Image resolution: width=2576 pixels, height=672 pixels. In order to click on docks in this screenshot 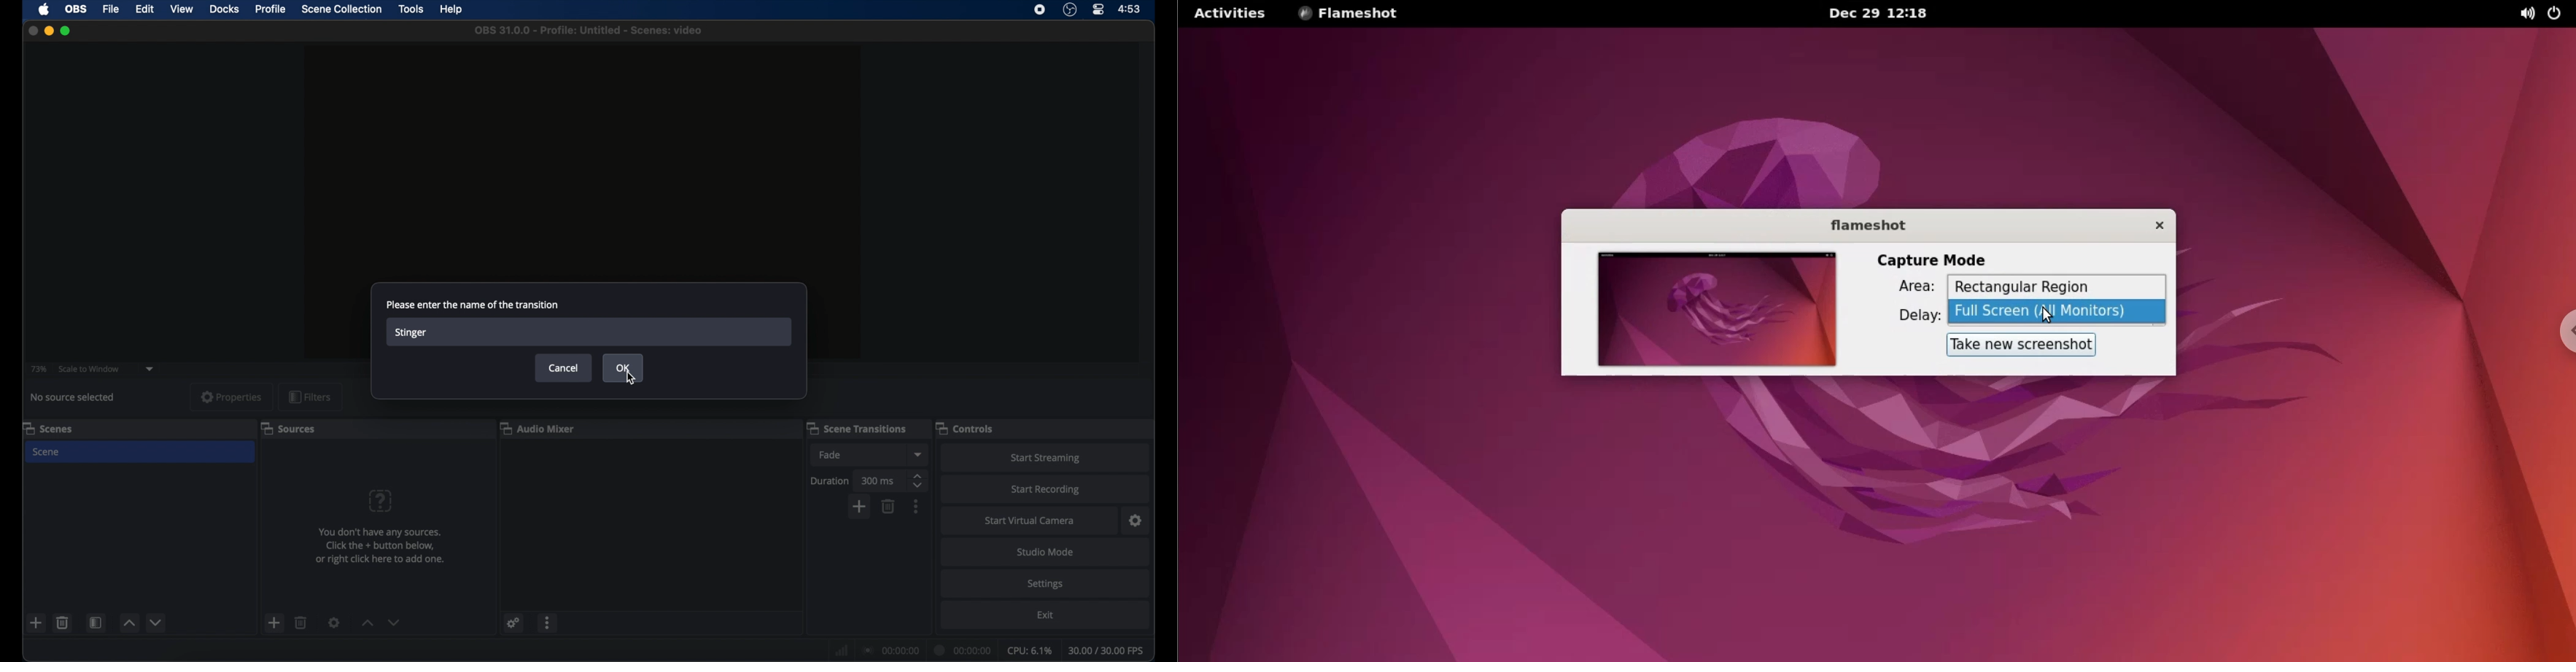, I will do `click(225, 9)`.